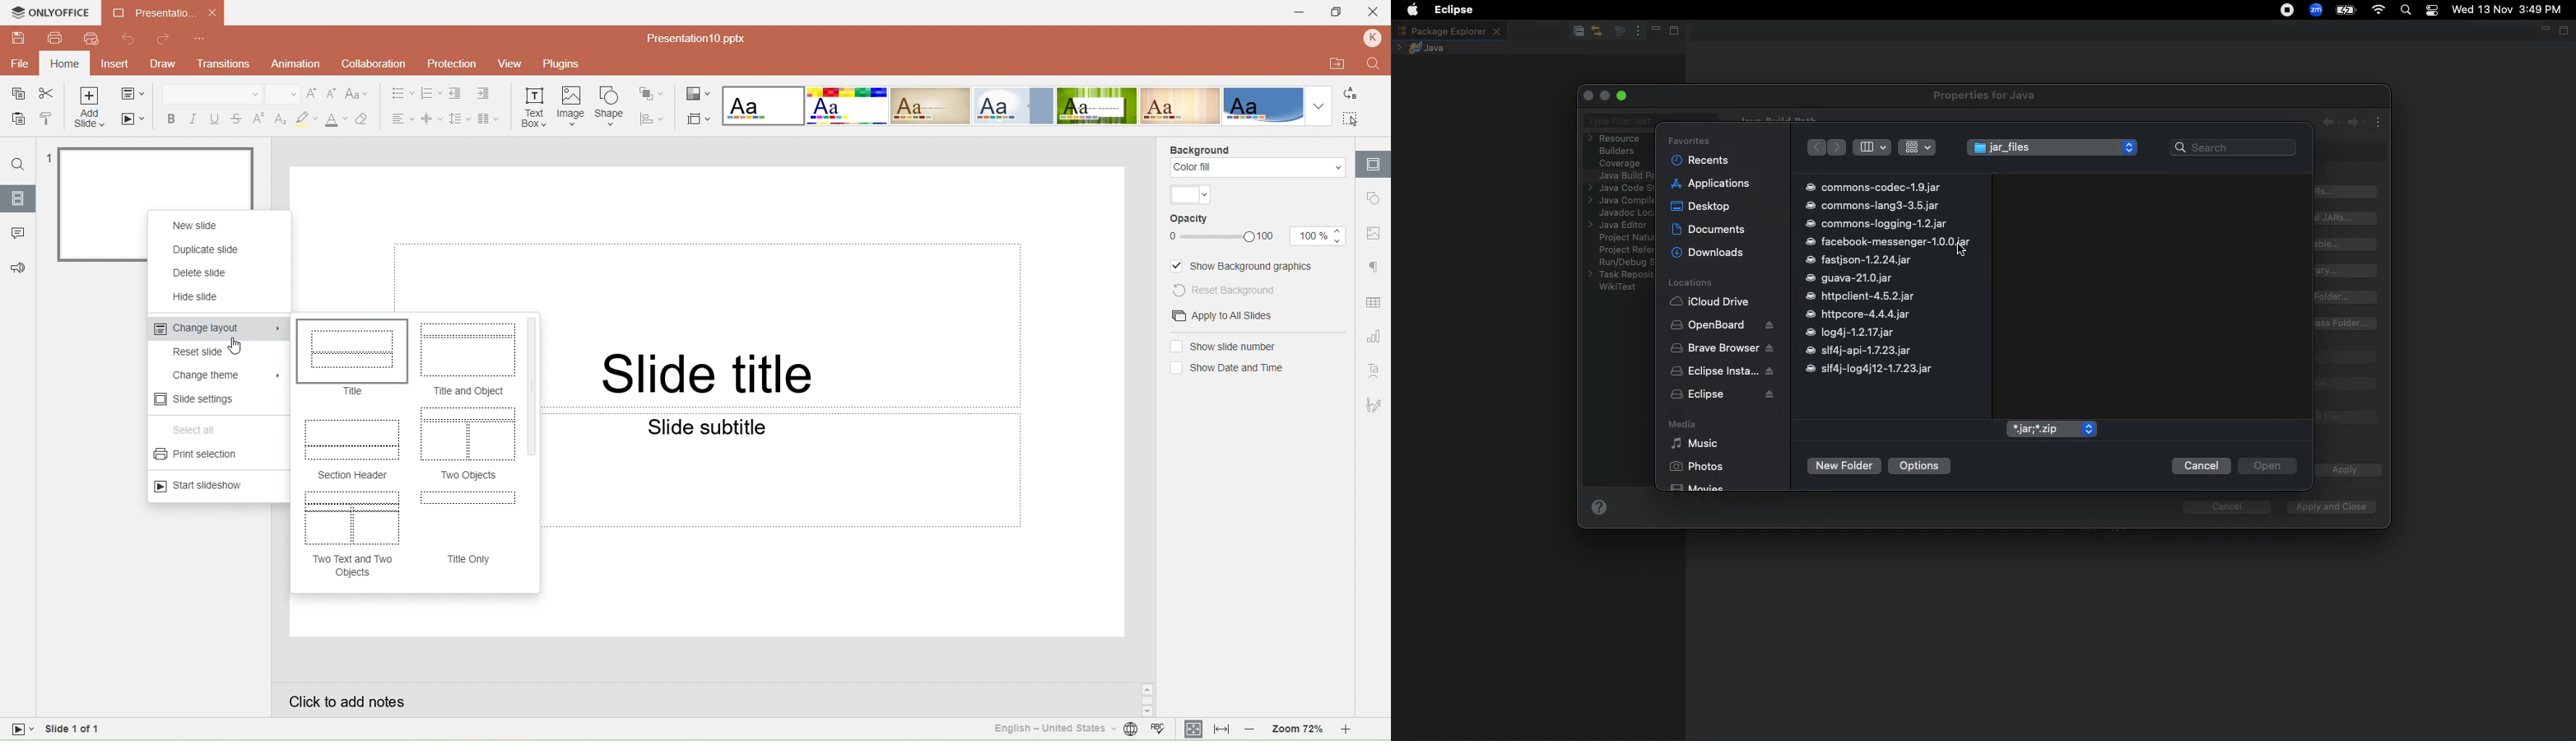  I want to click on Downloads, so click(1709, 253).